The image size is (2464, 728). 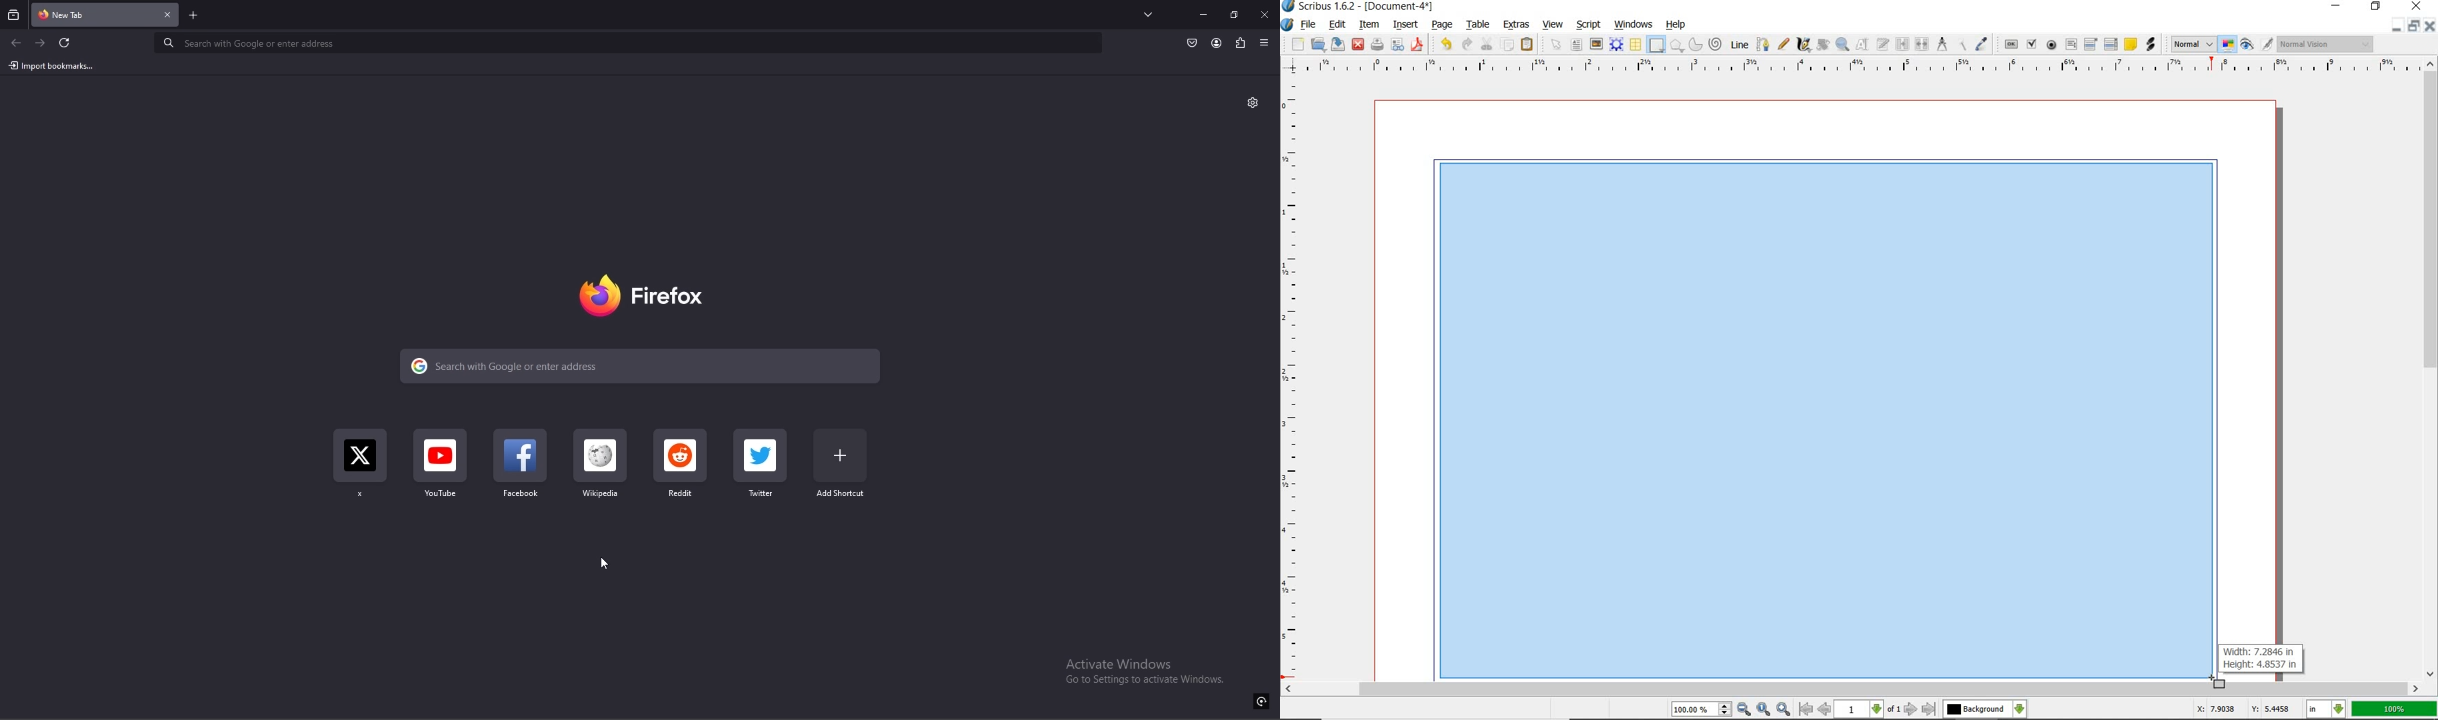 What do you see at coordinates (2431, 26) in the screenshot?
I see `close` at bounding box center [2431, 26].